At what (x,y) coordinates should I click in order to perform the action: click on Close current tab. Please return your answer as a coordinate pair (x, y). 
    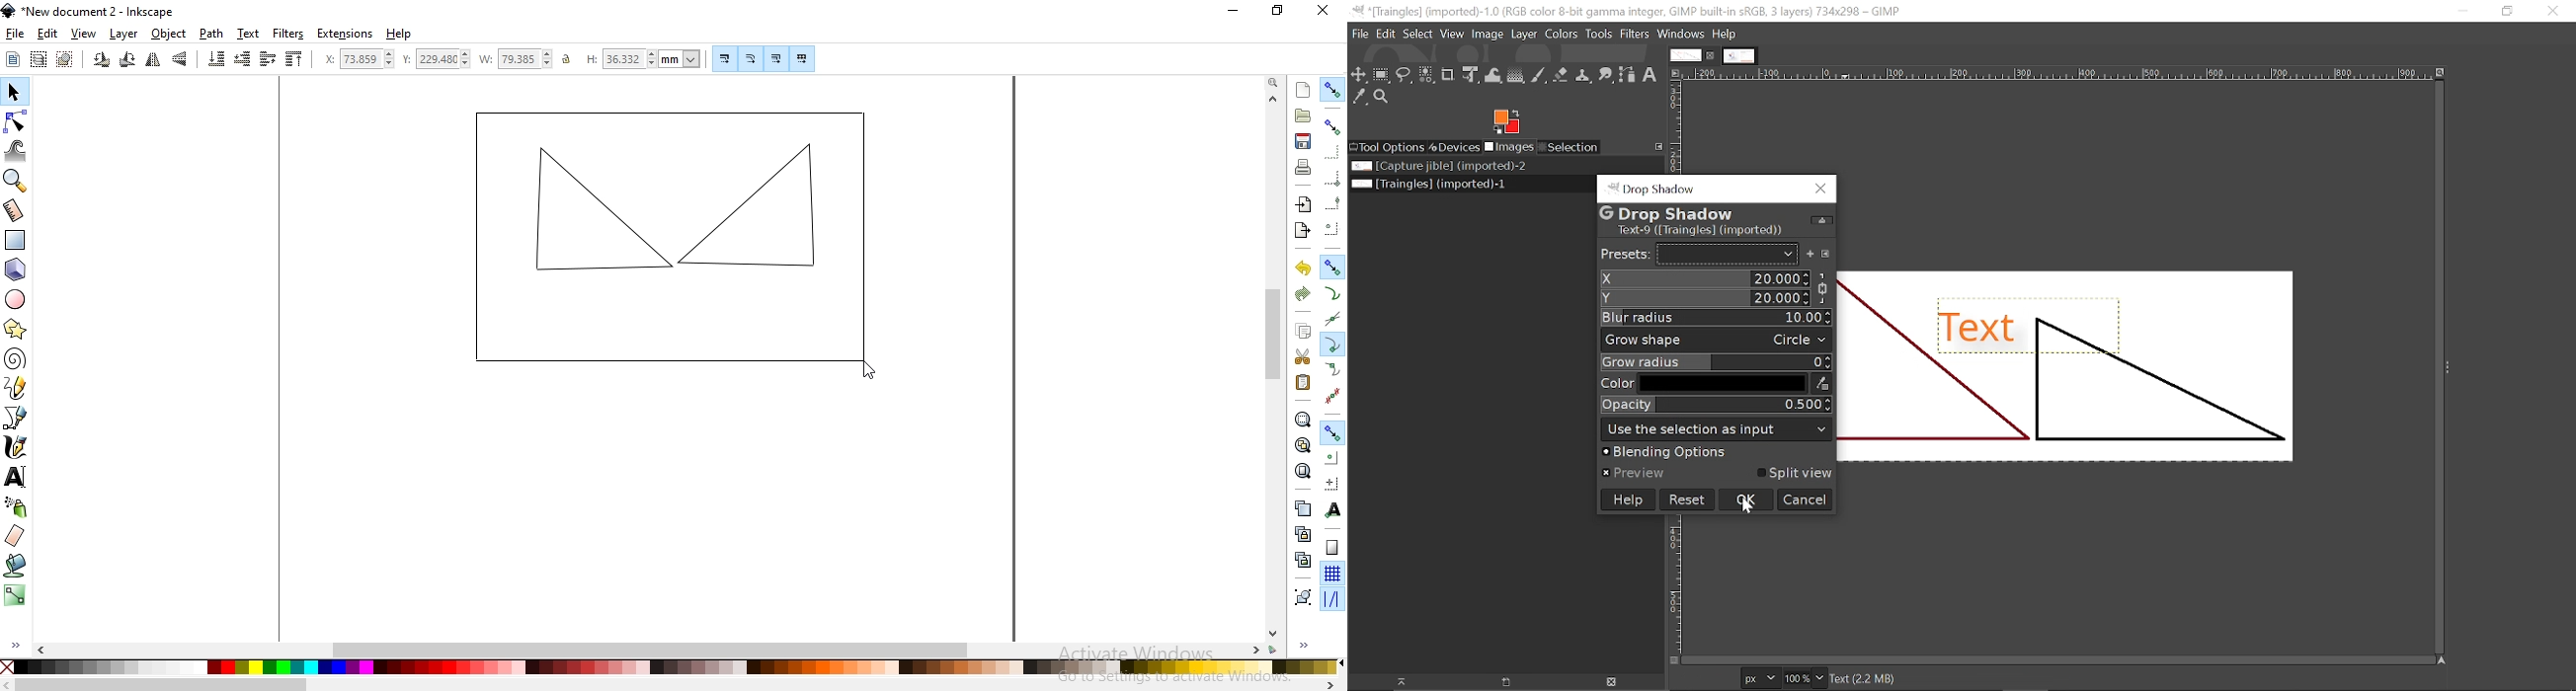
    Looking at the image, I should click on (1711, 55).